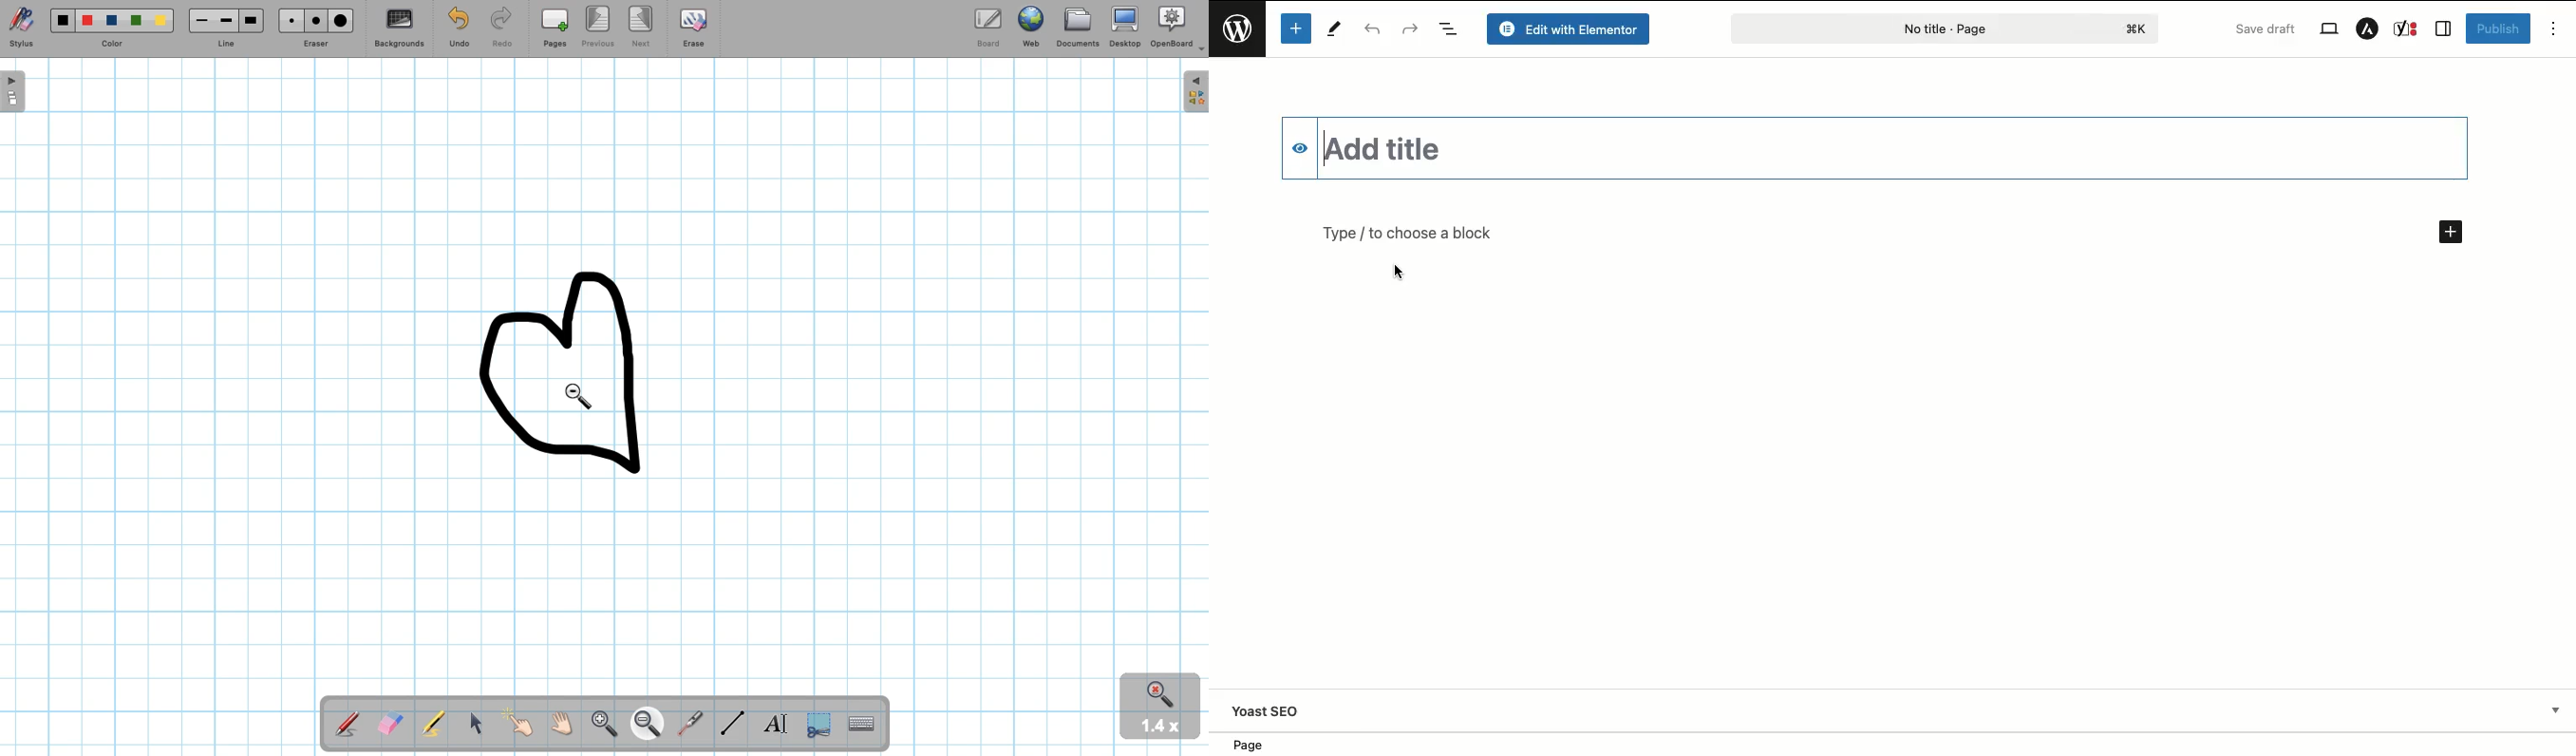  What do you see at coordinates (1411, 149) in the screenshot?
I see `Add title` at bounding box center [1411, 149].